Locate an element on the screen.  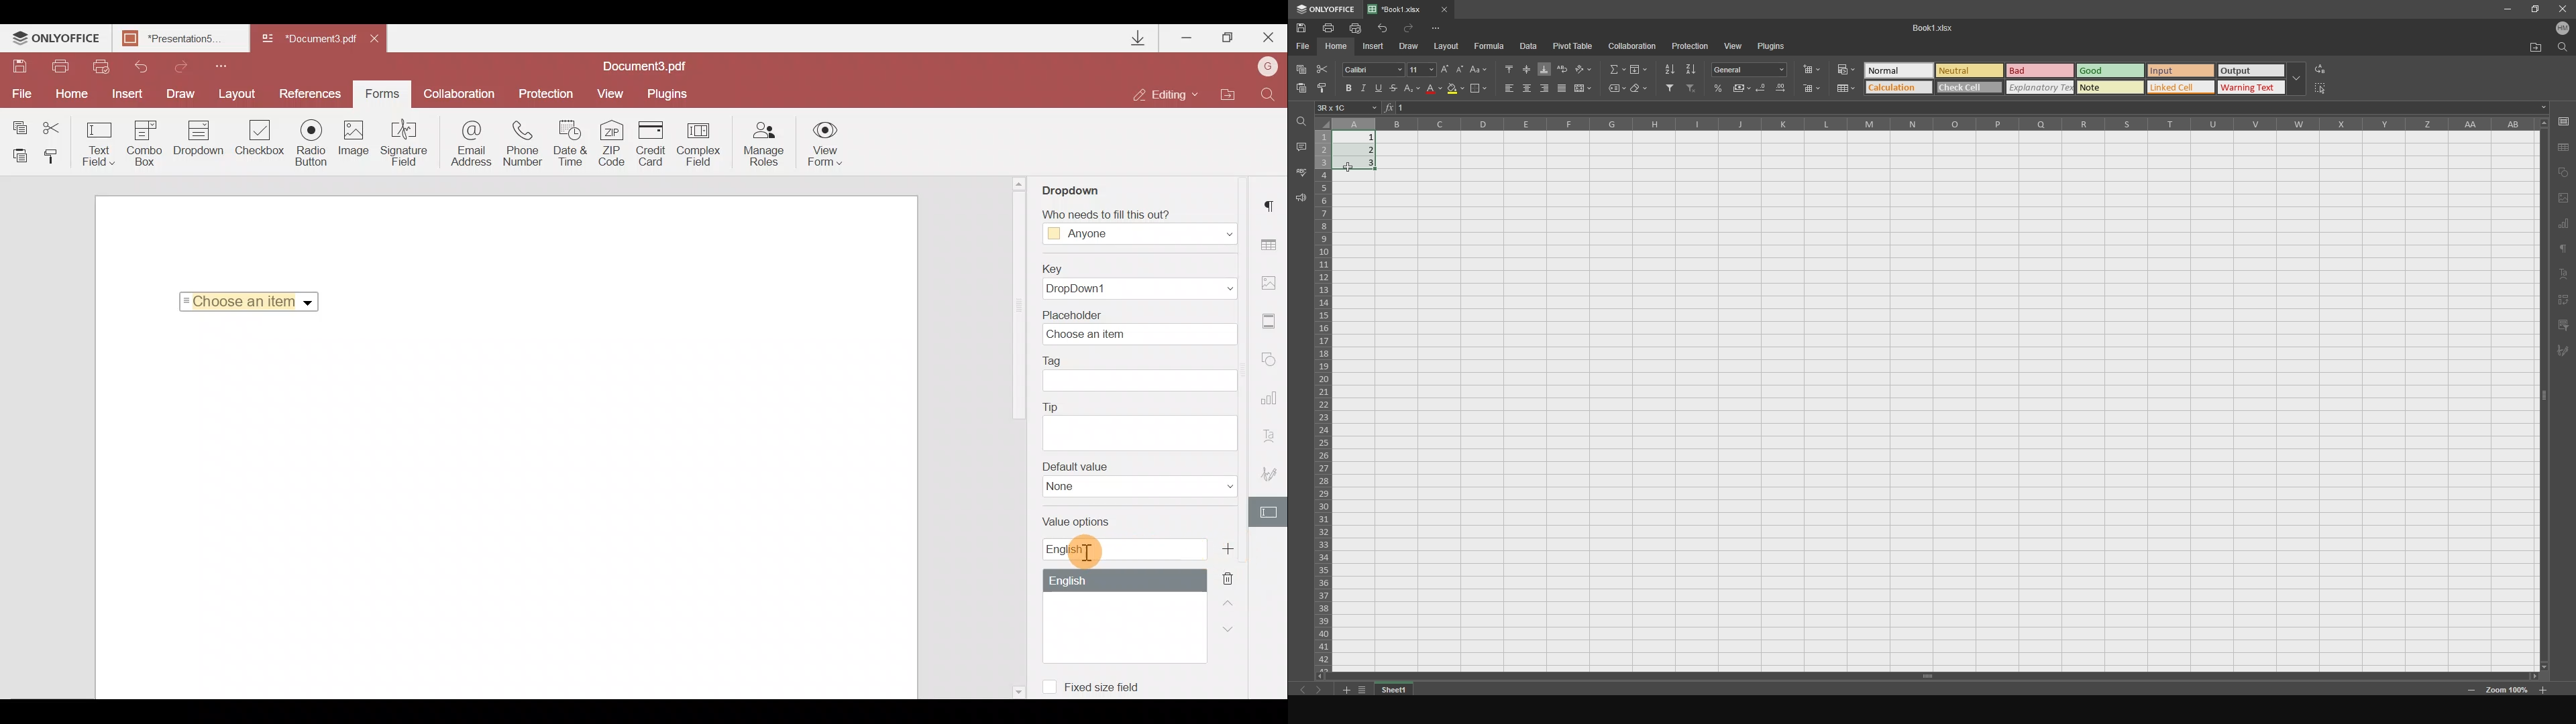
align left is located at coordinates (1504, 89).